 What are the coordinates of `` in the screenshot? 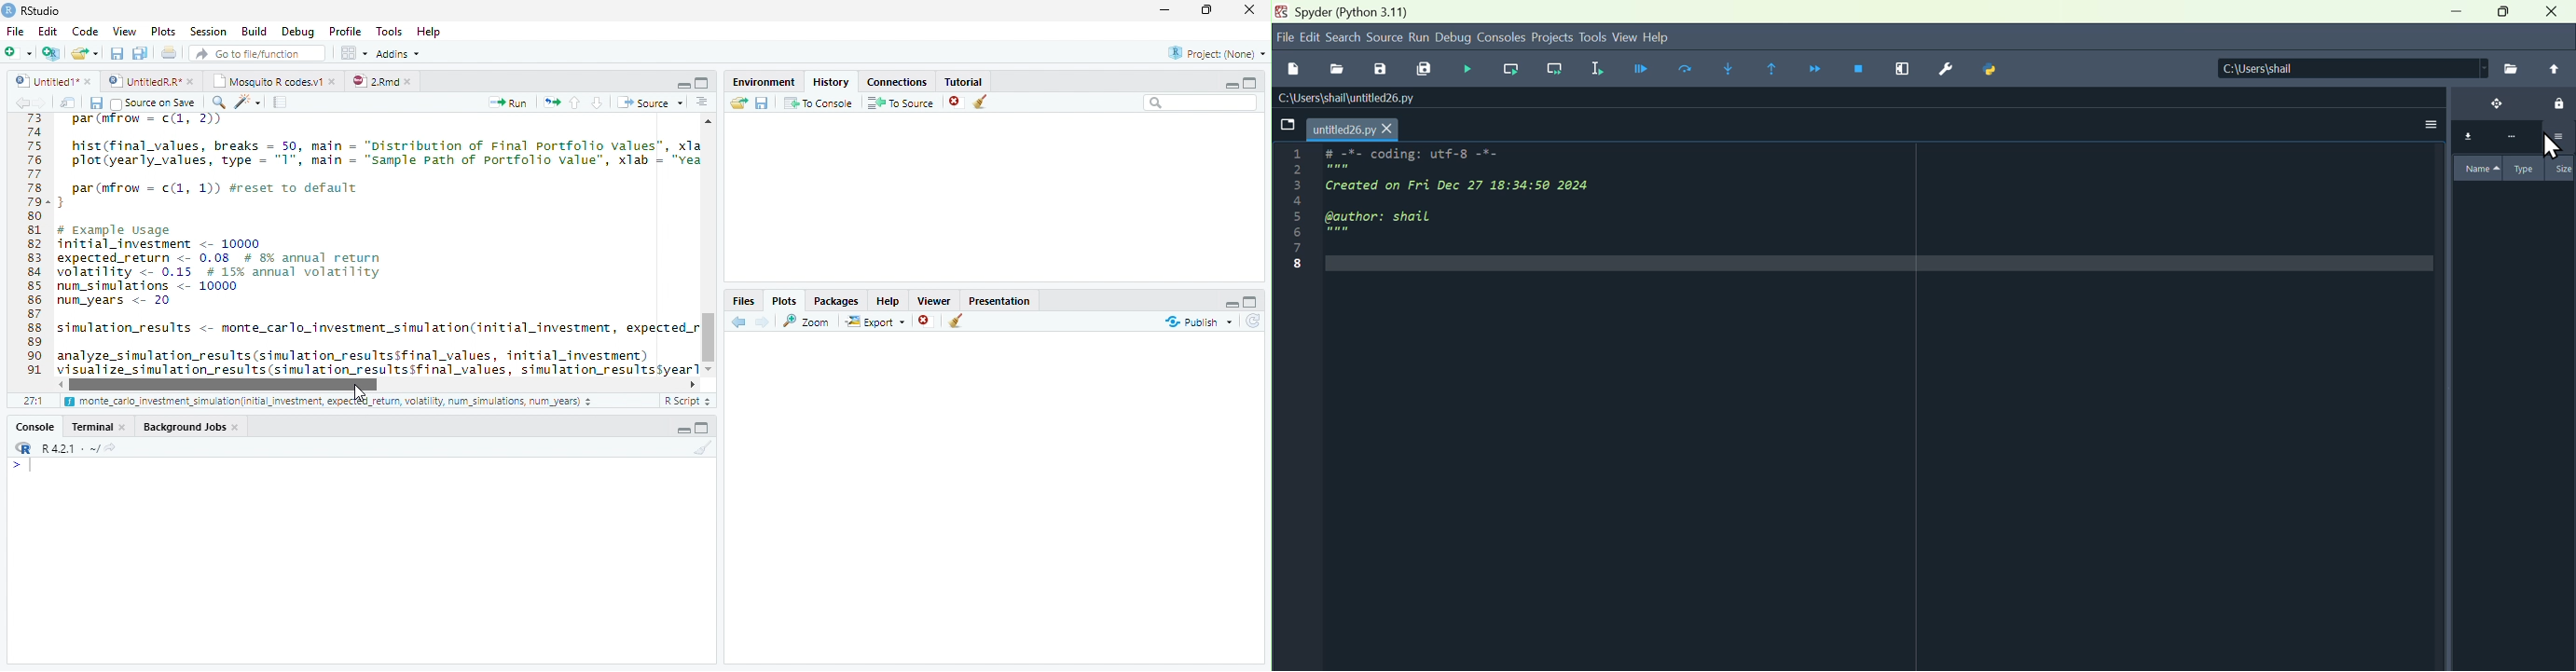 It's located at (1309, 37).